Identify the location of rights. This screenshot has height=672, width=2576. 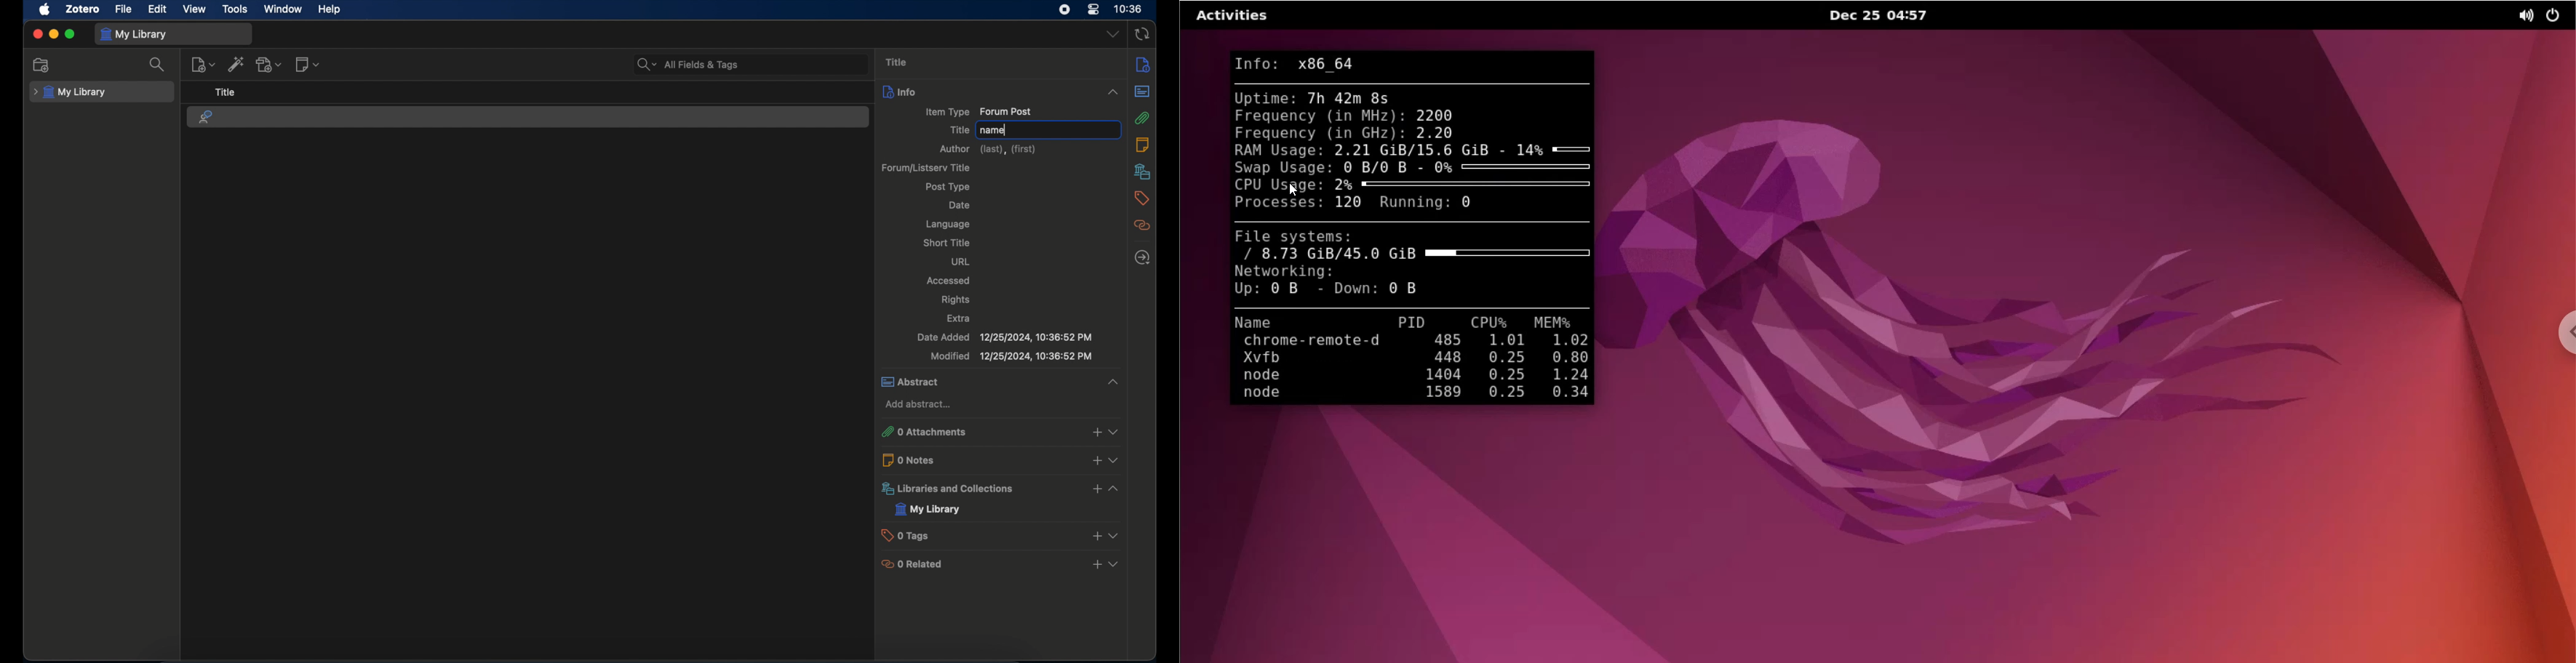
(956, 300).